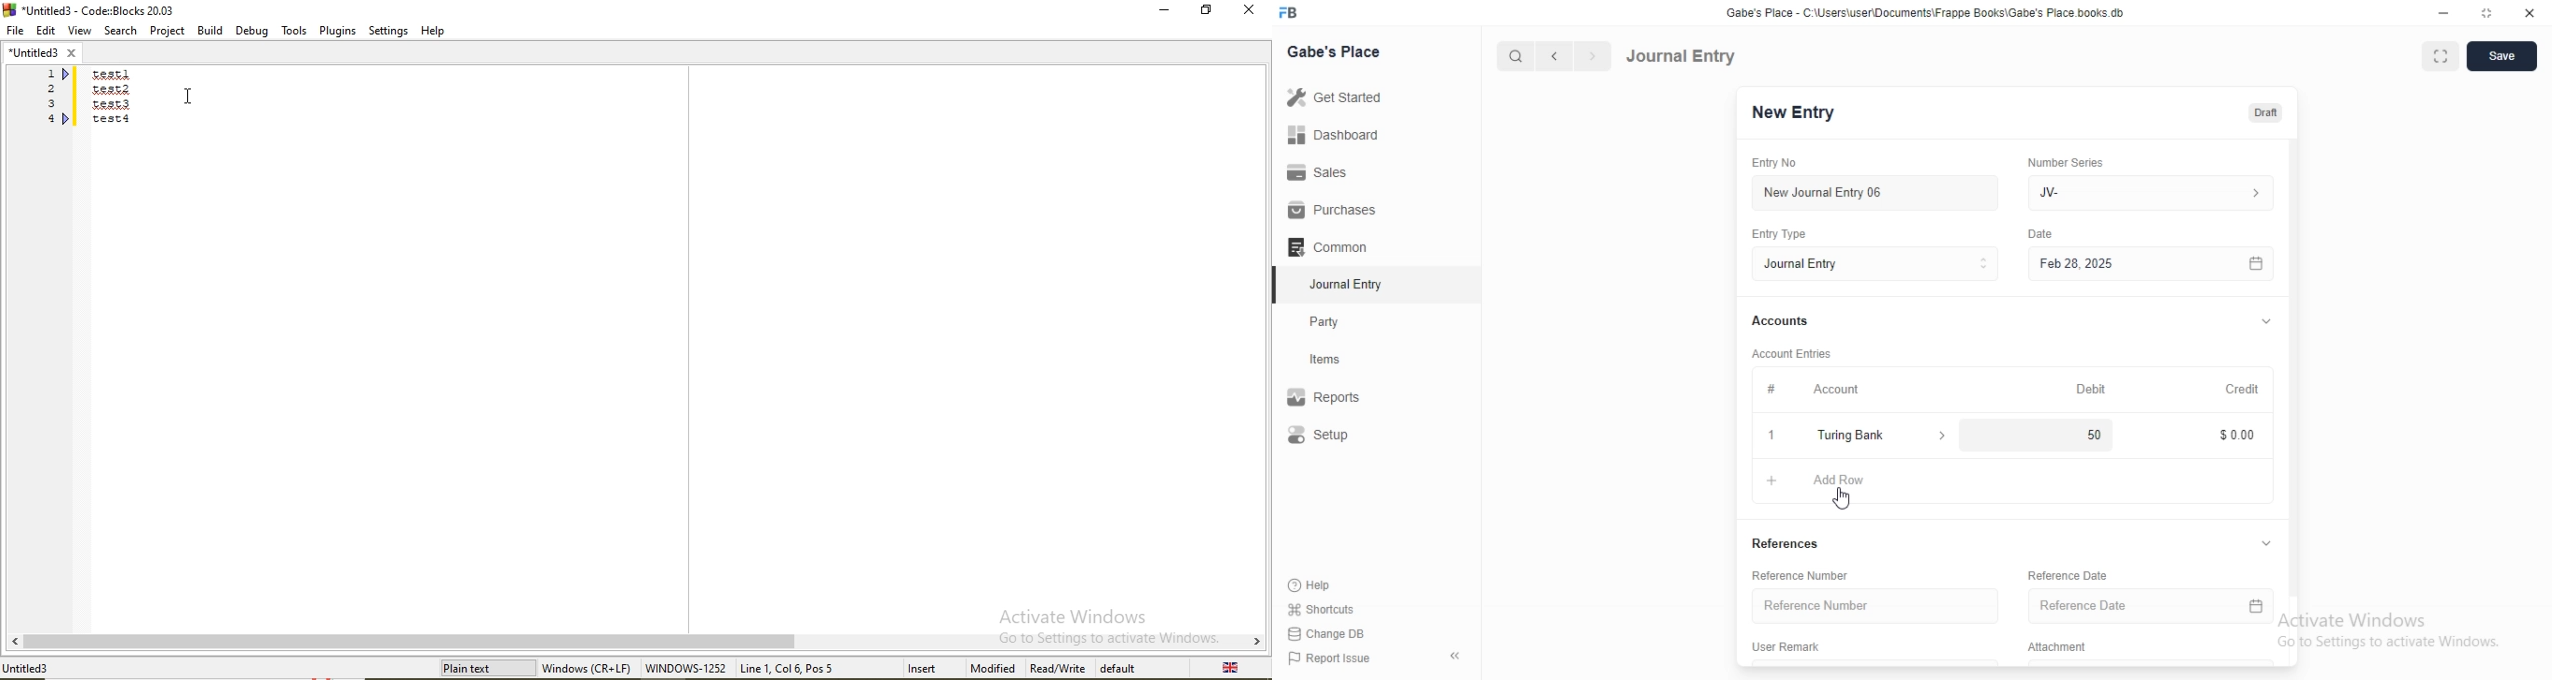  Describe the element at coordinates (1821, 391) in the screenshot. I see `Account` at that location.